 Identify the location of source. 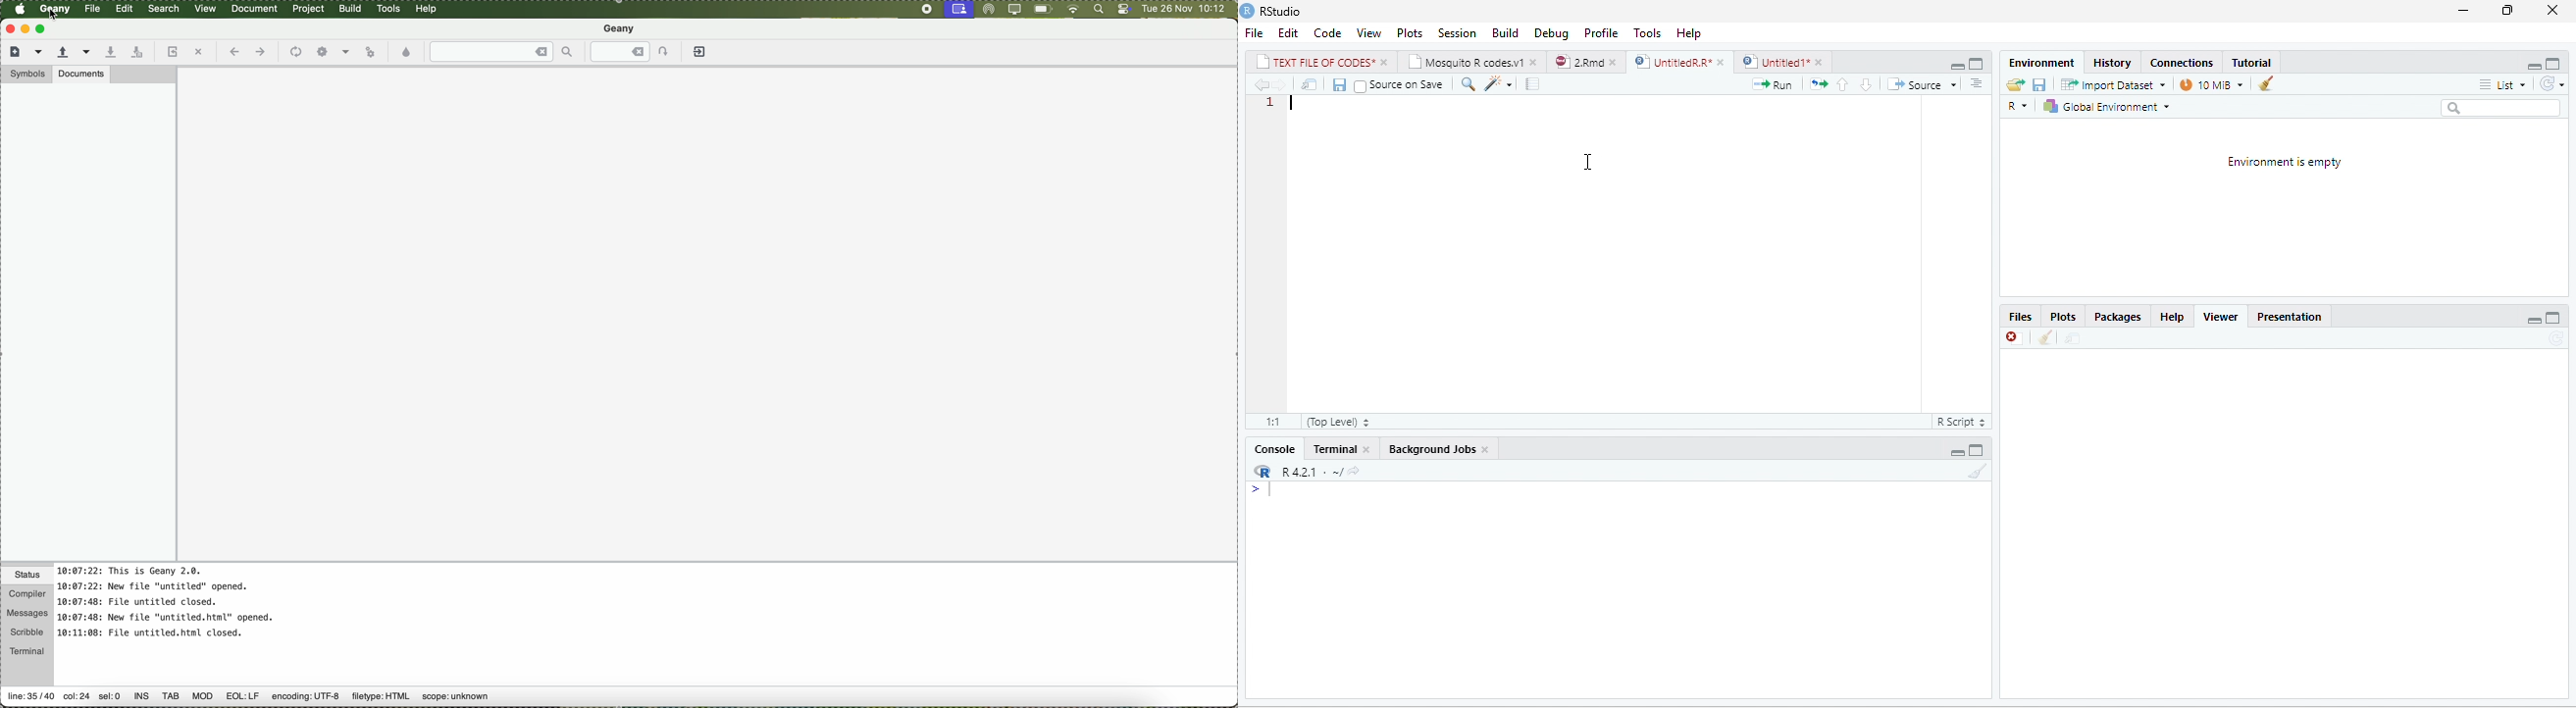
(1913, 85).